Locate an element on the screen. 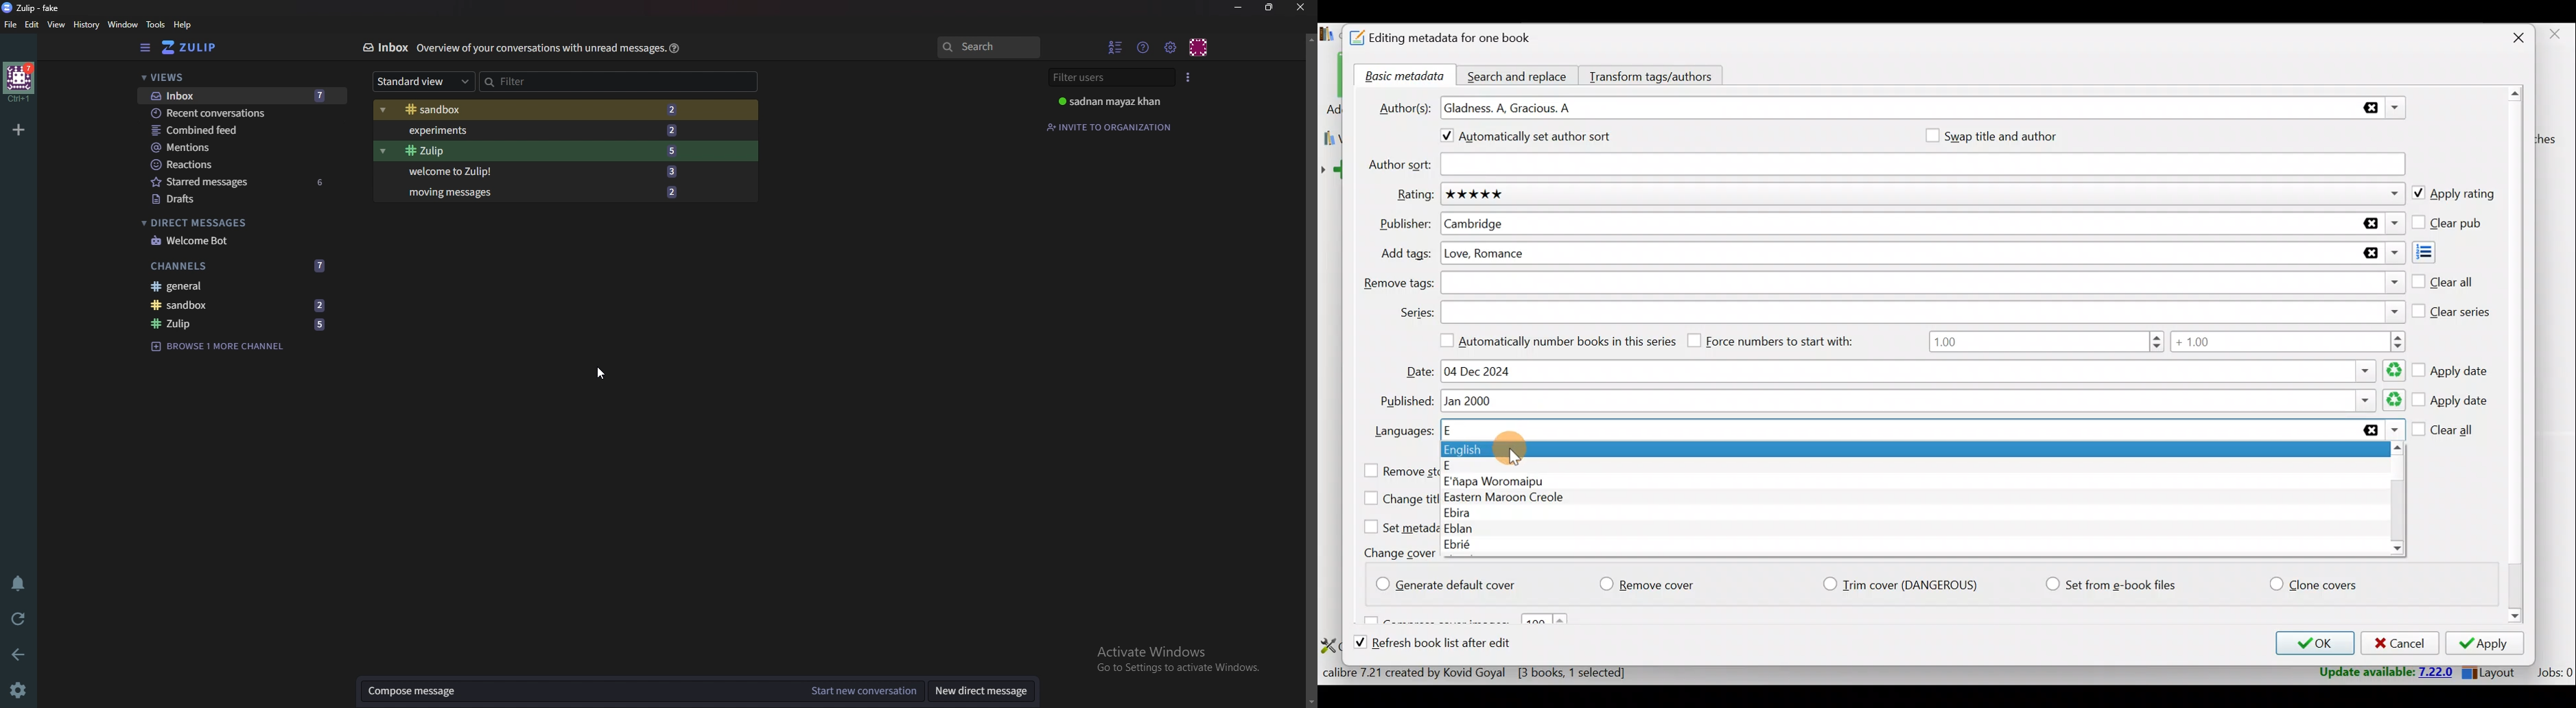 The height and width of the screenshot is (728, 2576). Basic metadata is located at coordinates (1401, 77).